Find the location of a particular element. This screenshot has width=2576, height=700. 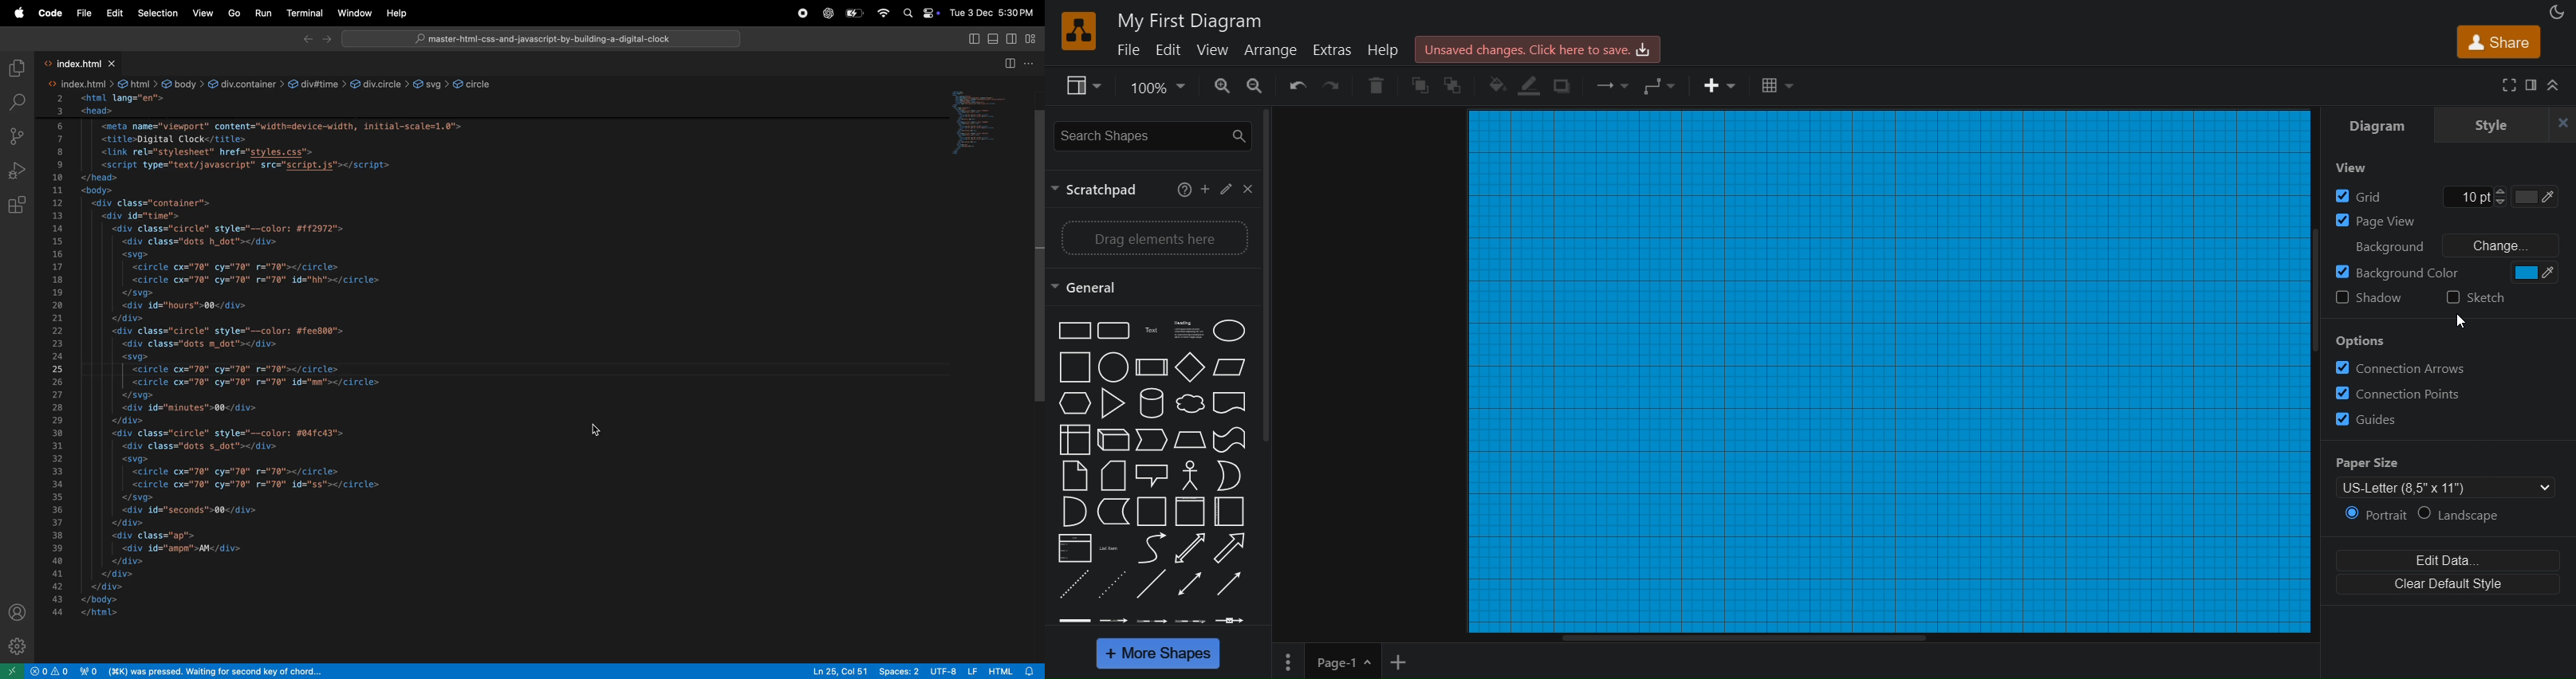

help is located at coordinates (1184, 191).